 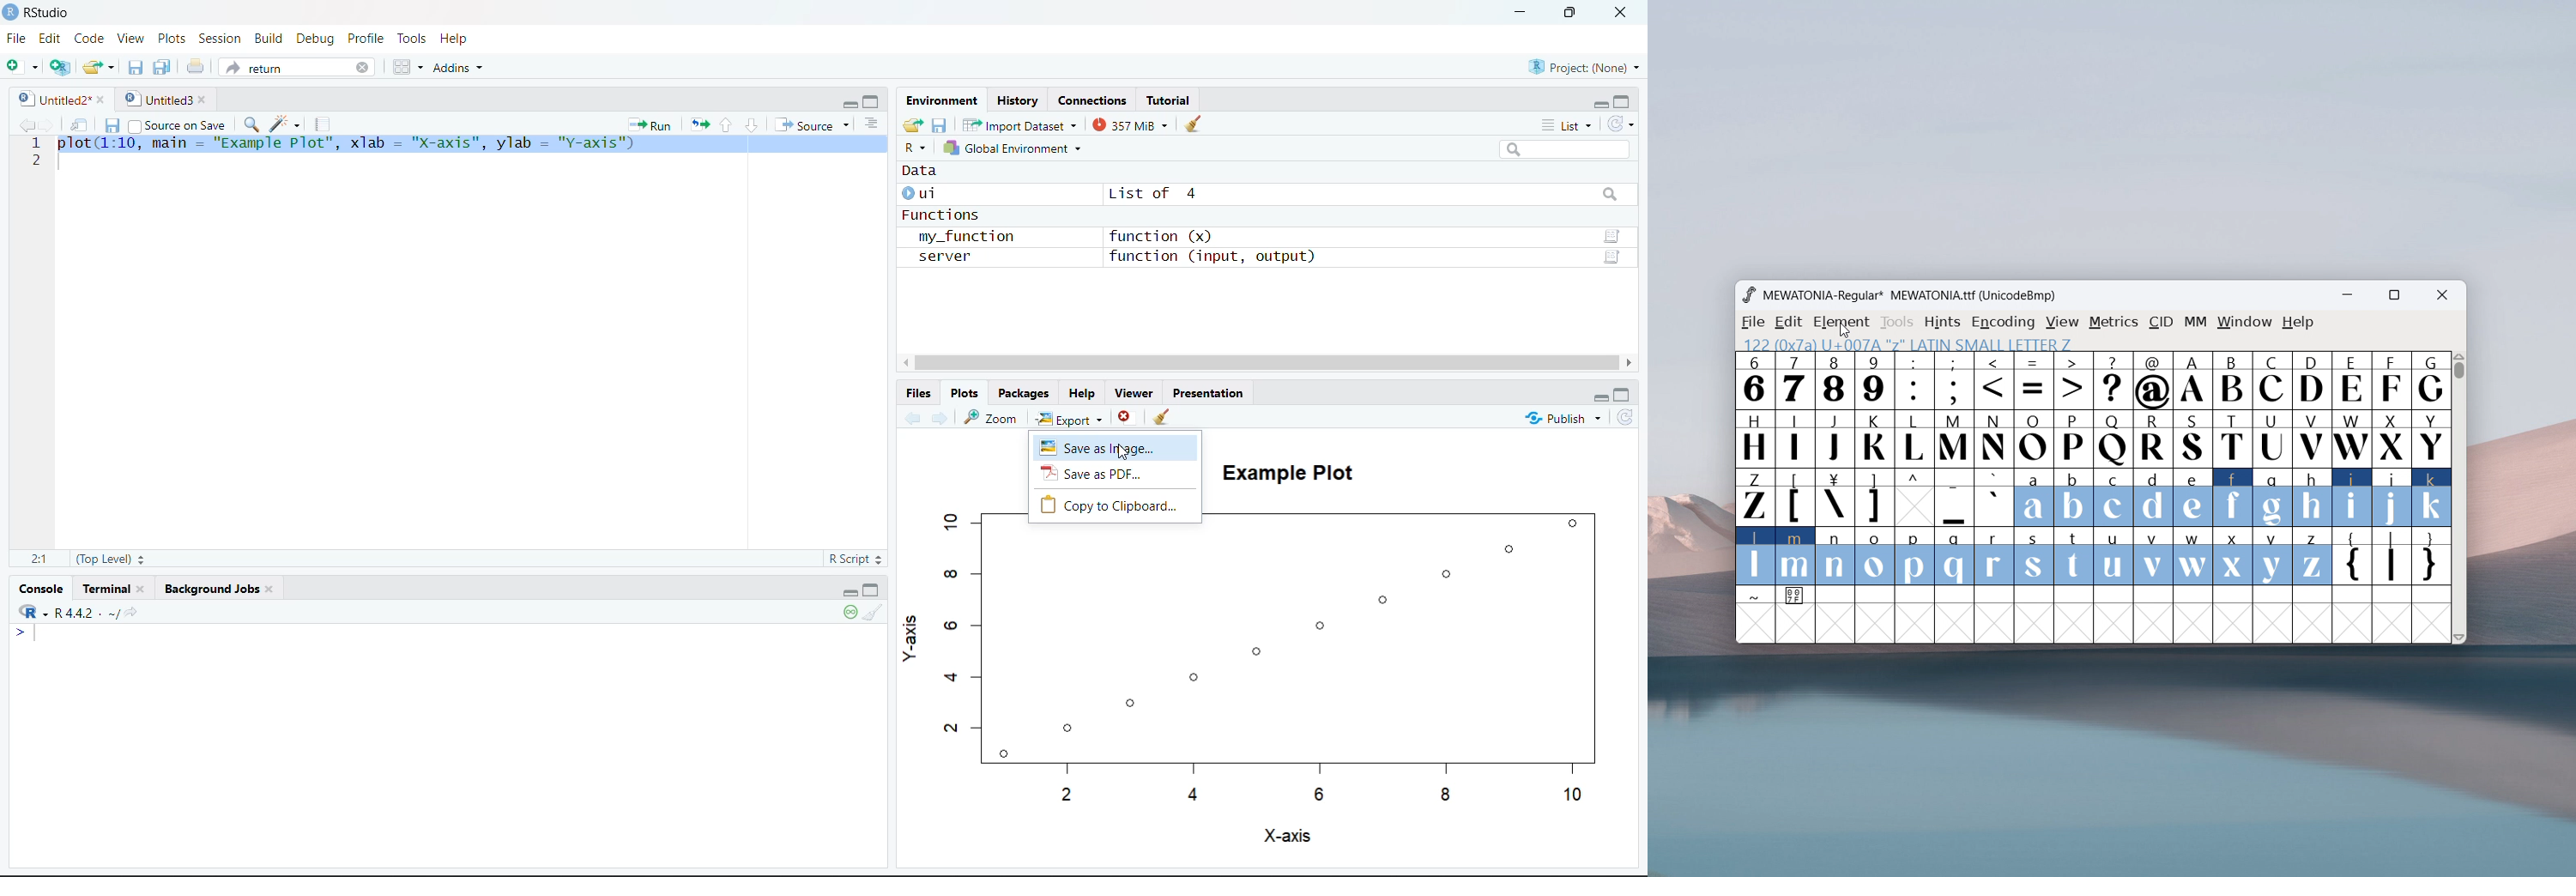 I want to click on Maximize/Restore, so click(x=874, y=589).